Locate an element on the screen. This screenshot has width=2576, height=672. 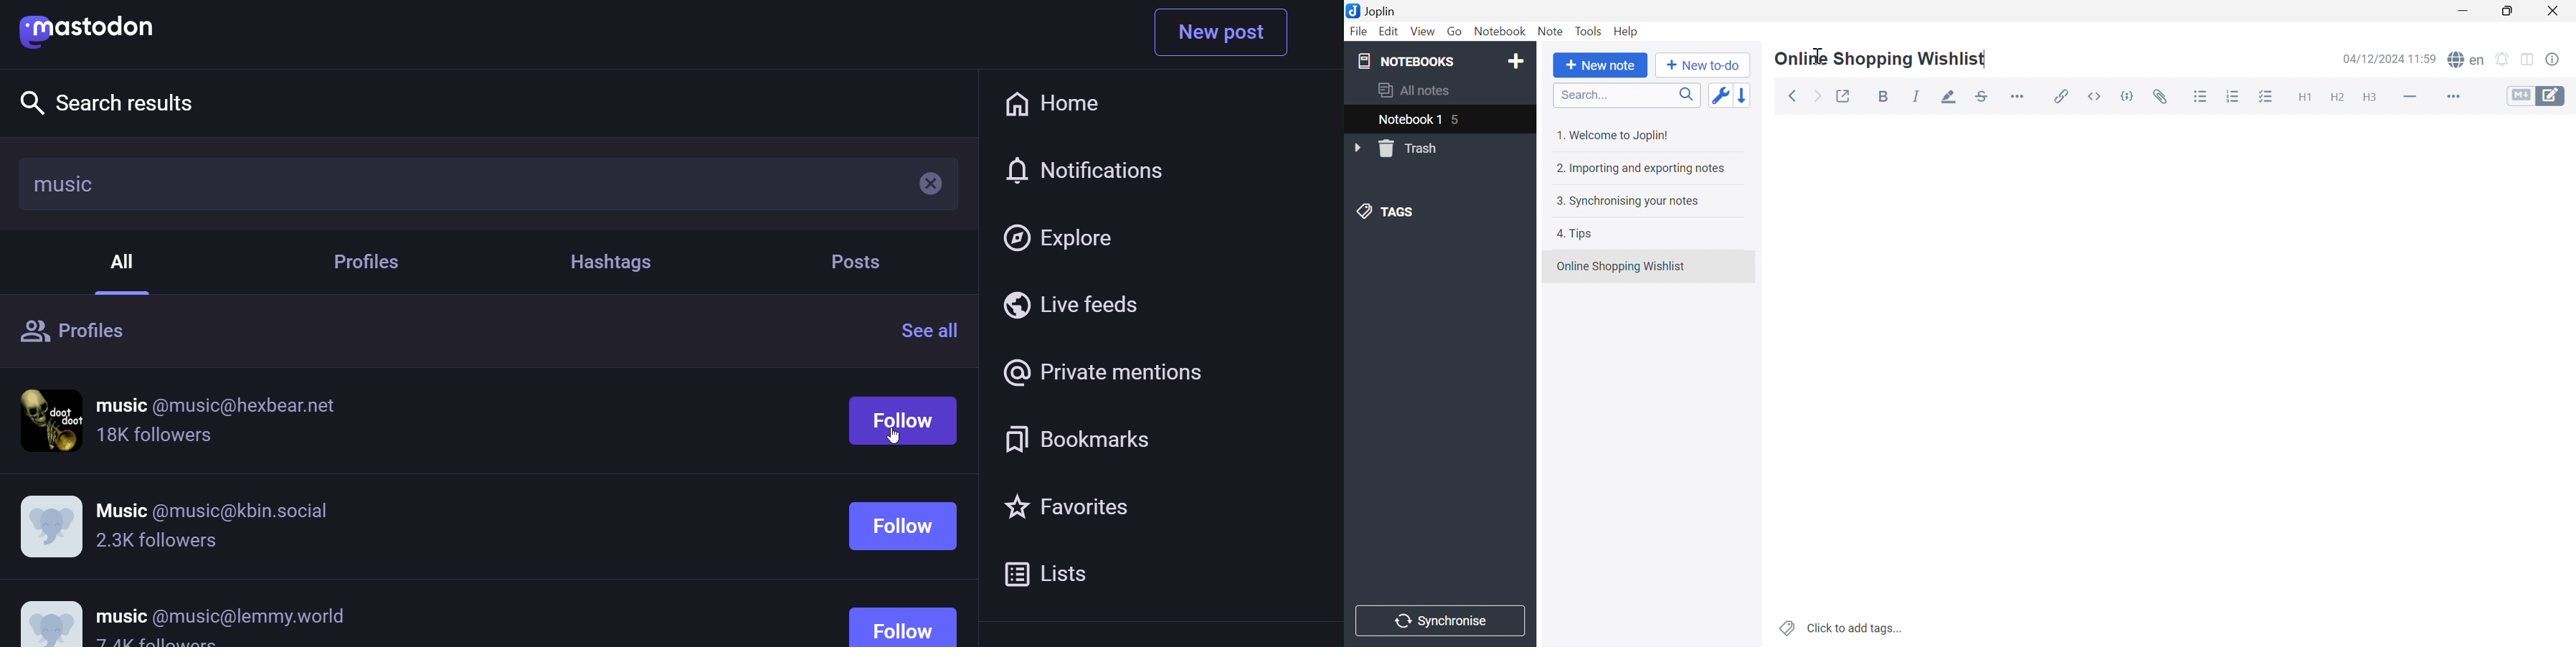
Click to add tags... is located at coordinates (1840, 628).